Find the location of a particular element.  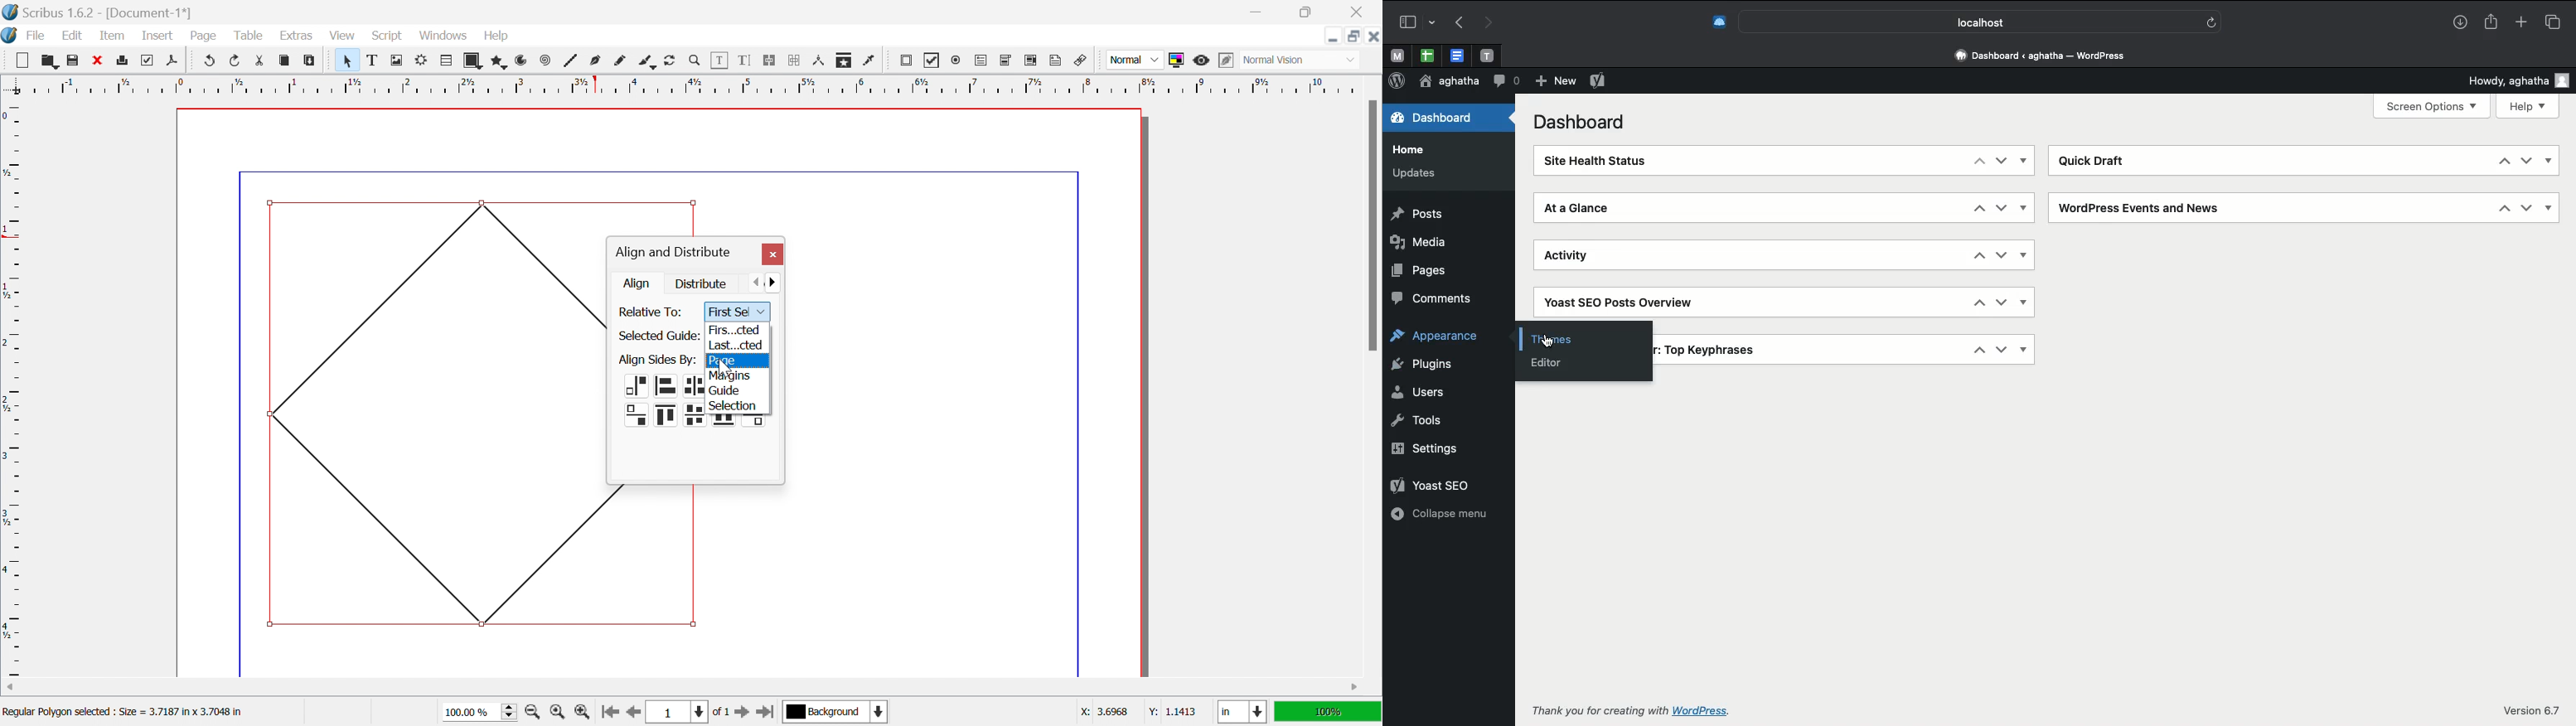

Save is located at coordinates (70, 58).